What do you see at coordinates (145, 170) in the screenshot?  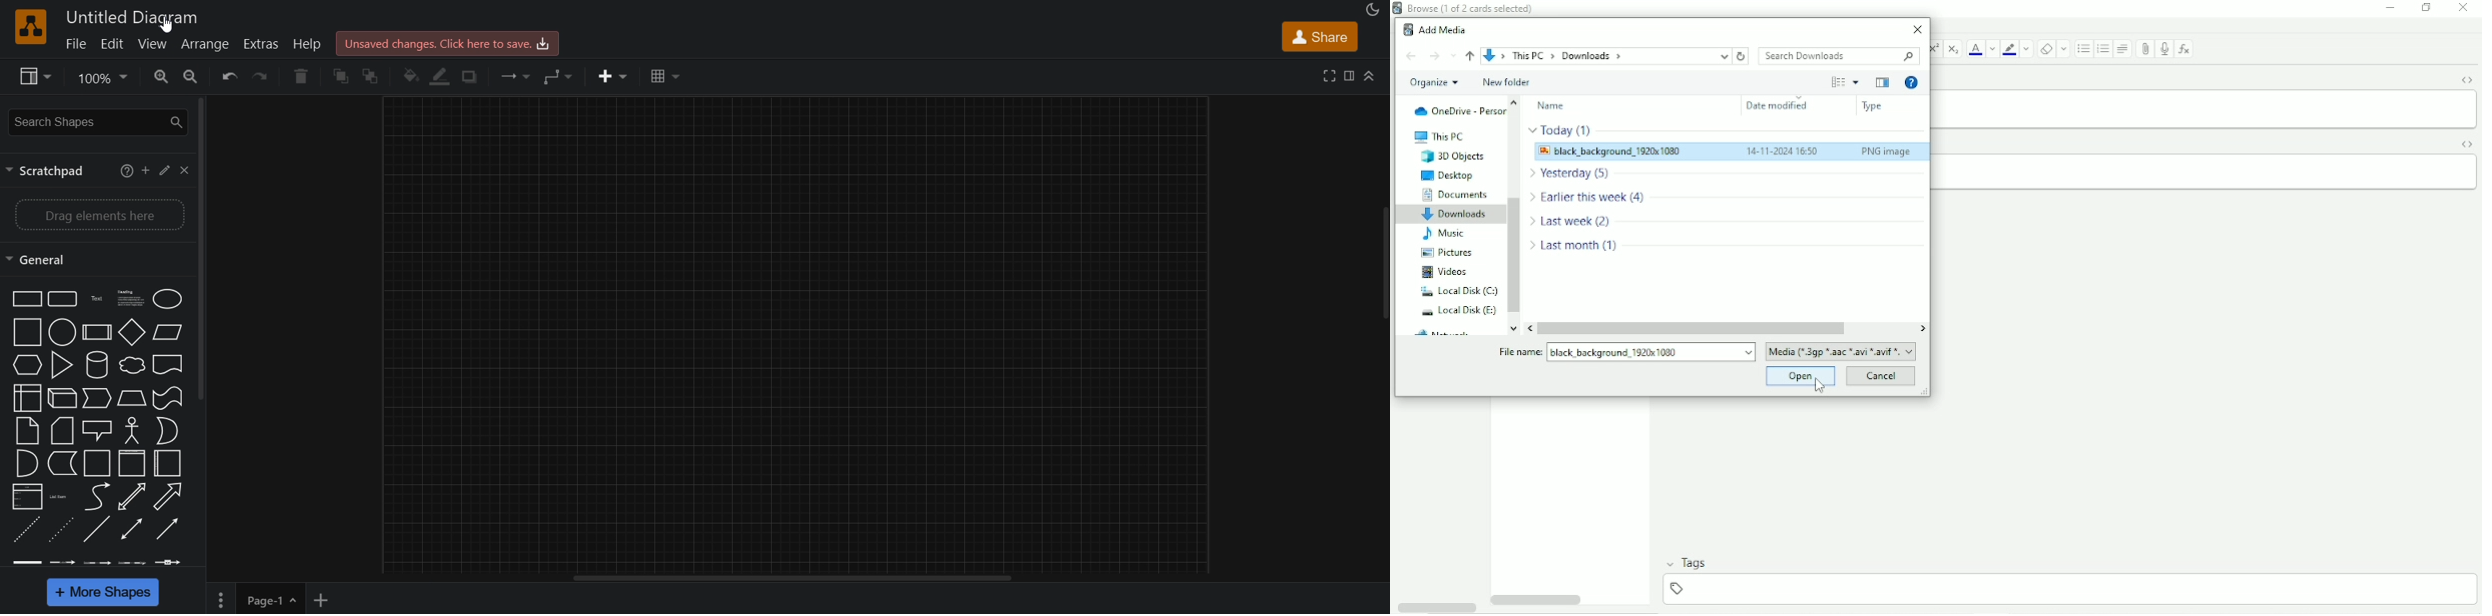 I see `add` at bounding box center [145, 170].